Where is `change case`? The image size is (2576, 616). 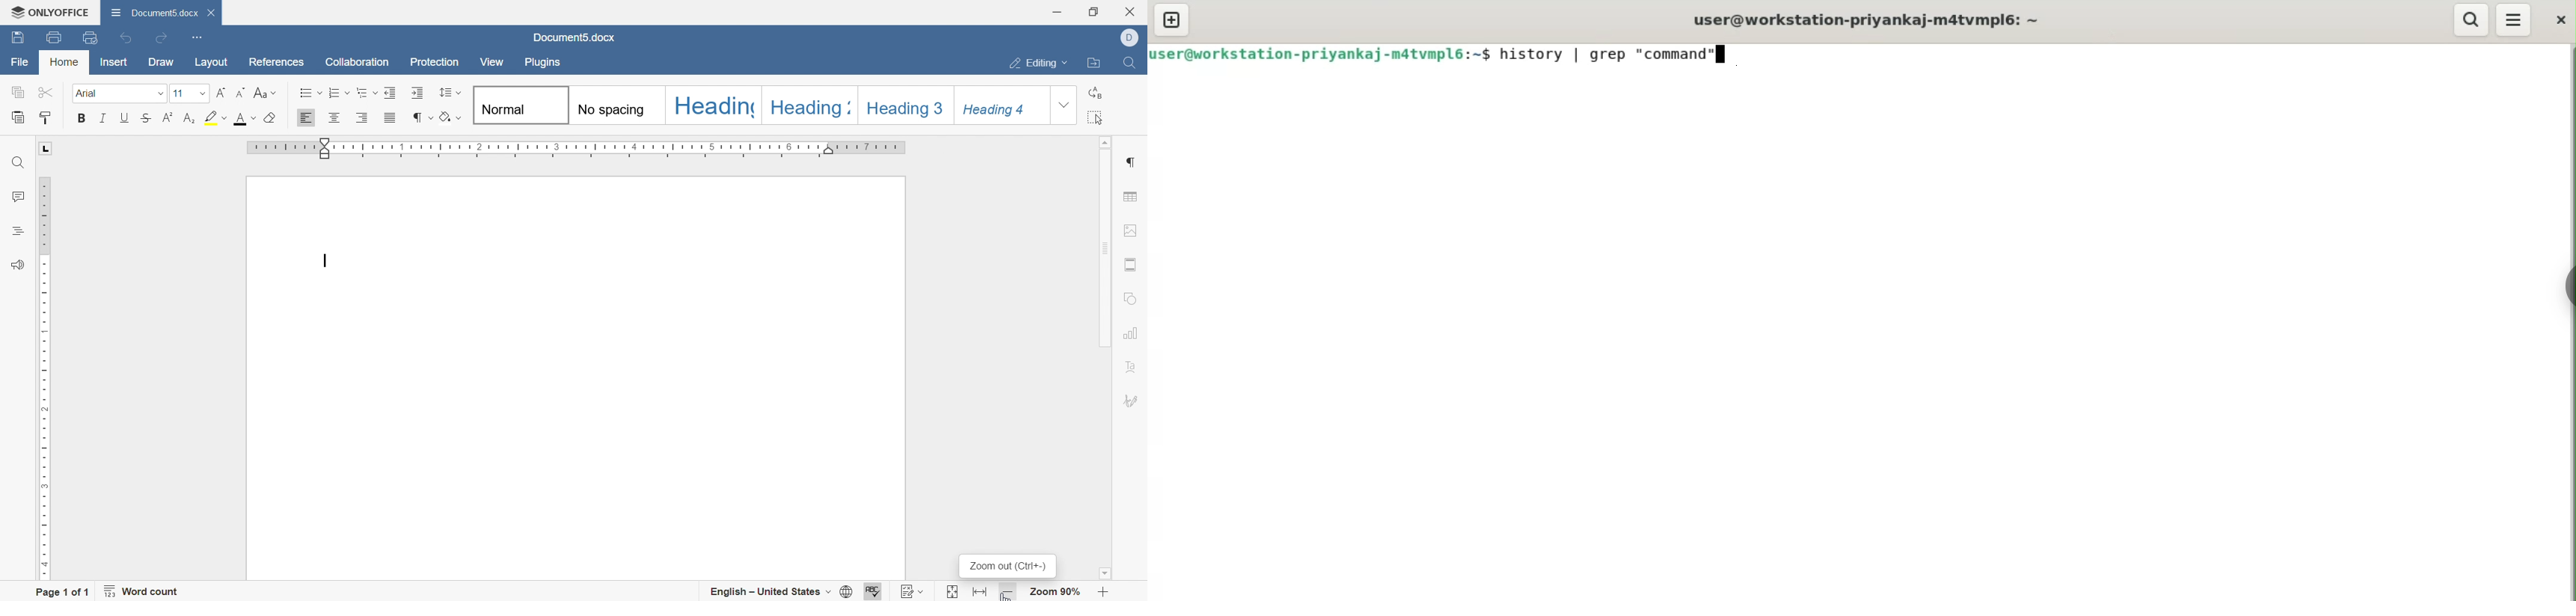
change case is located at coordinates (264, 91).